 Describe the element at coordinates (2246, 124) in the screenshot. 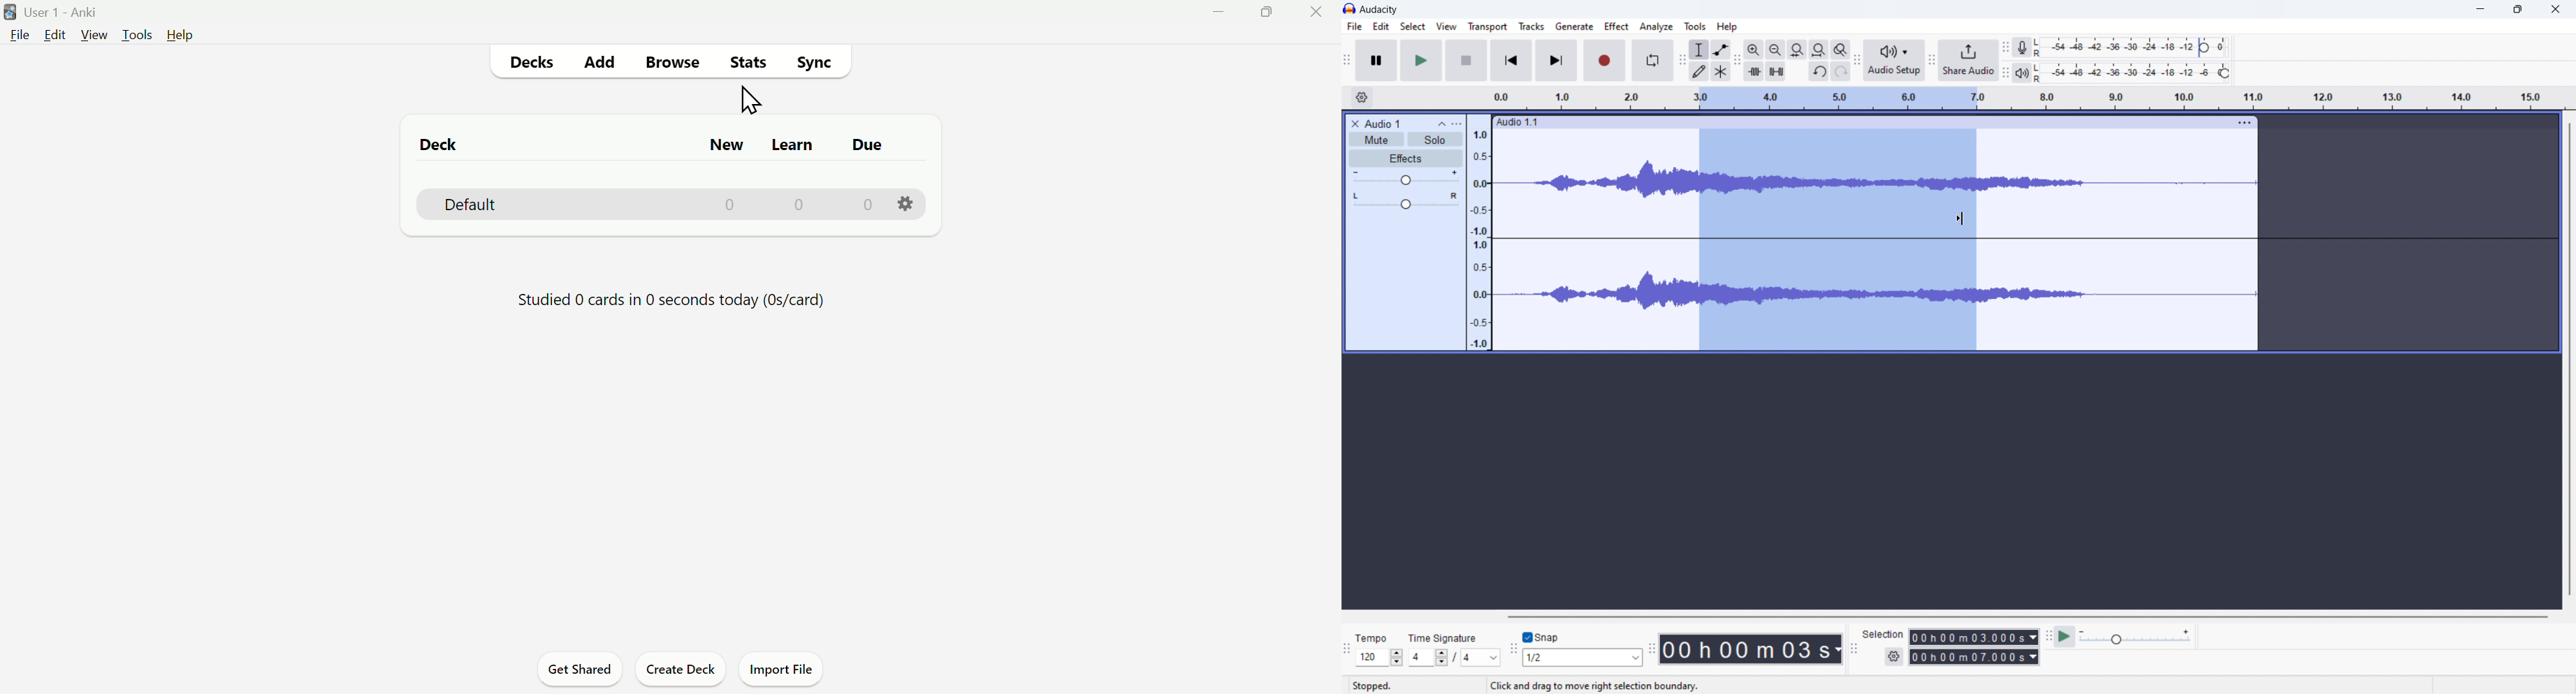

I see `more options` at that location.